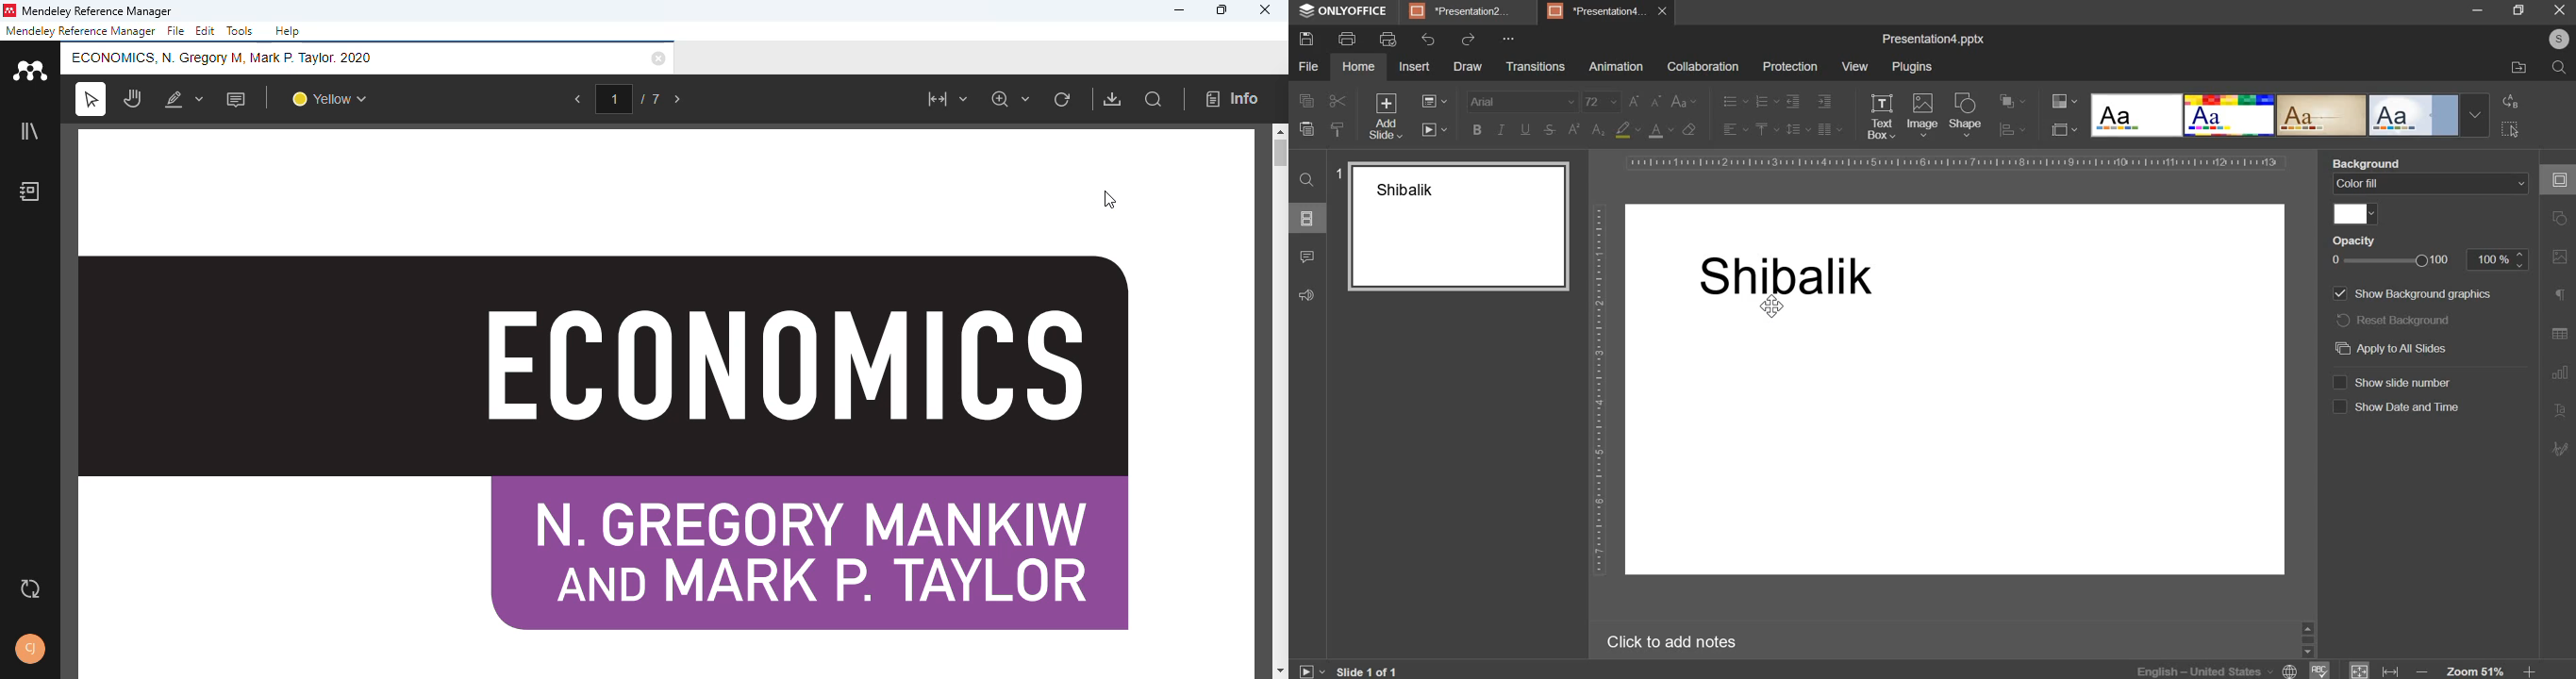  What do you see at coordinates (2429, 261) in the screenshot?
I see `100%` at bounding box center [2429, 261].